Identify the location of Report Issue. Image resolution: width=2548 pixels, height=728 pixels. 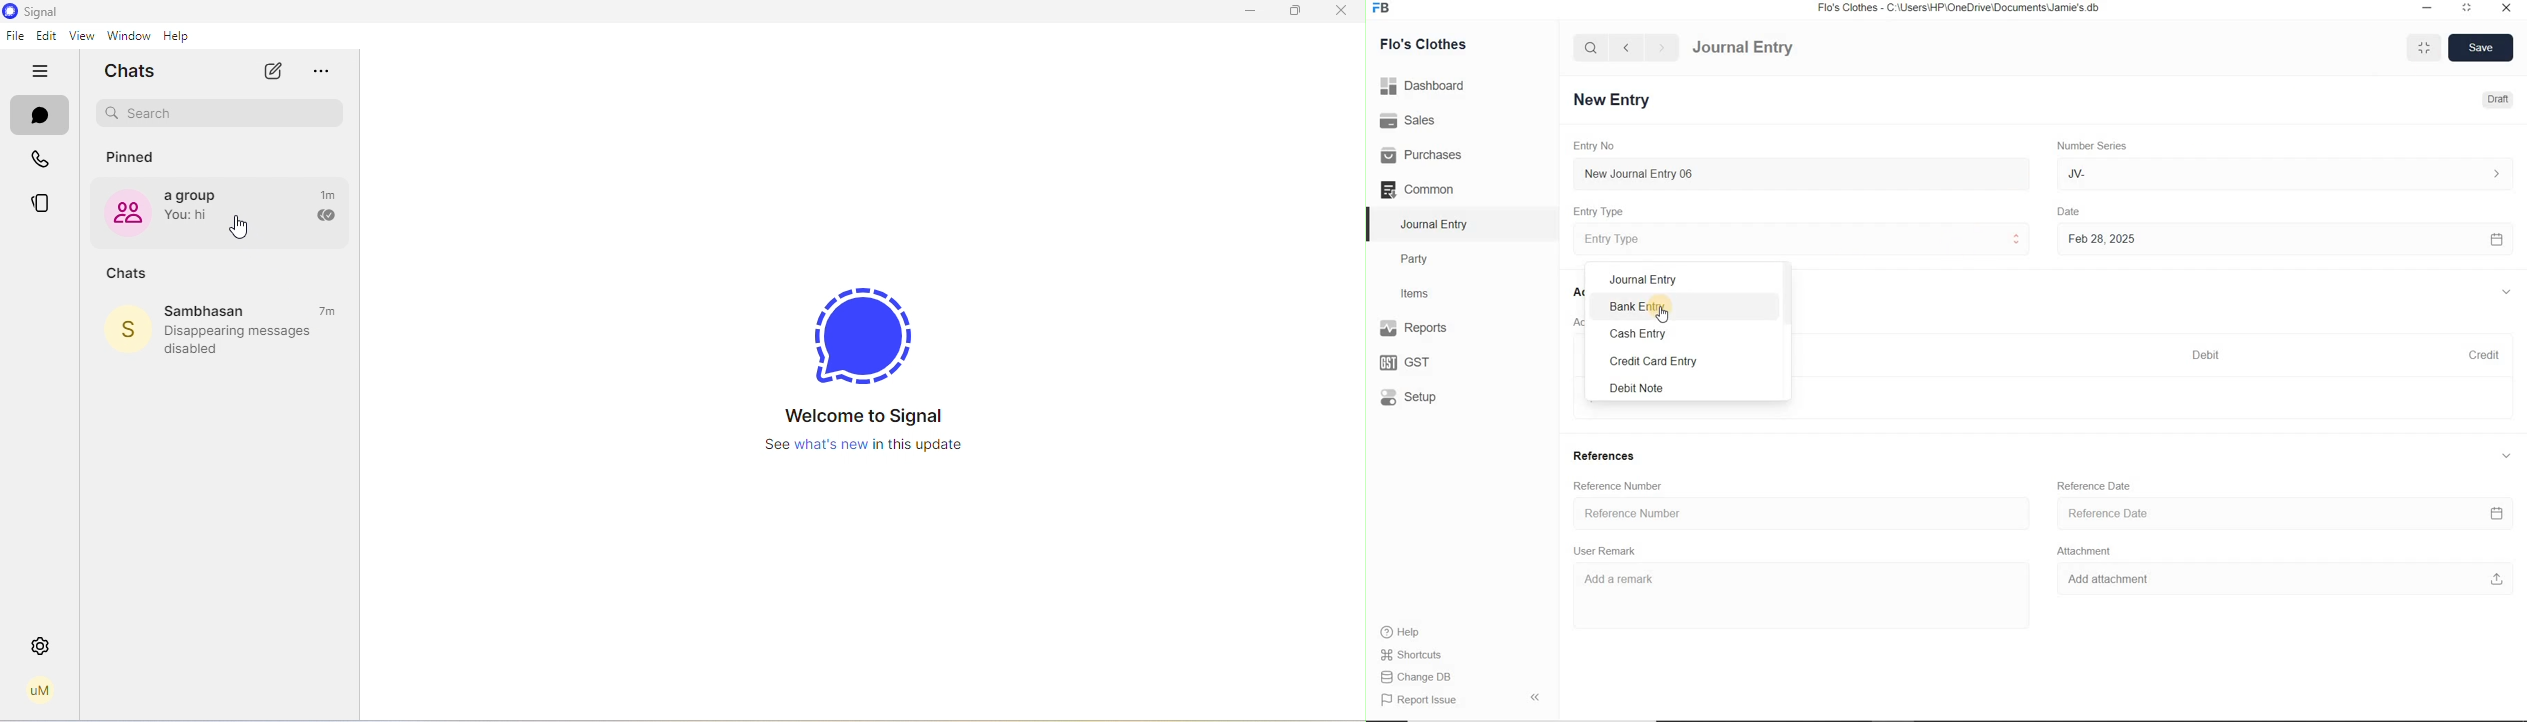
(1419, 700).